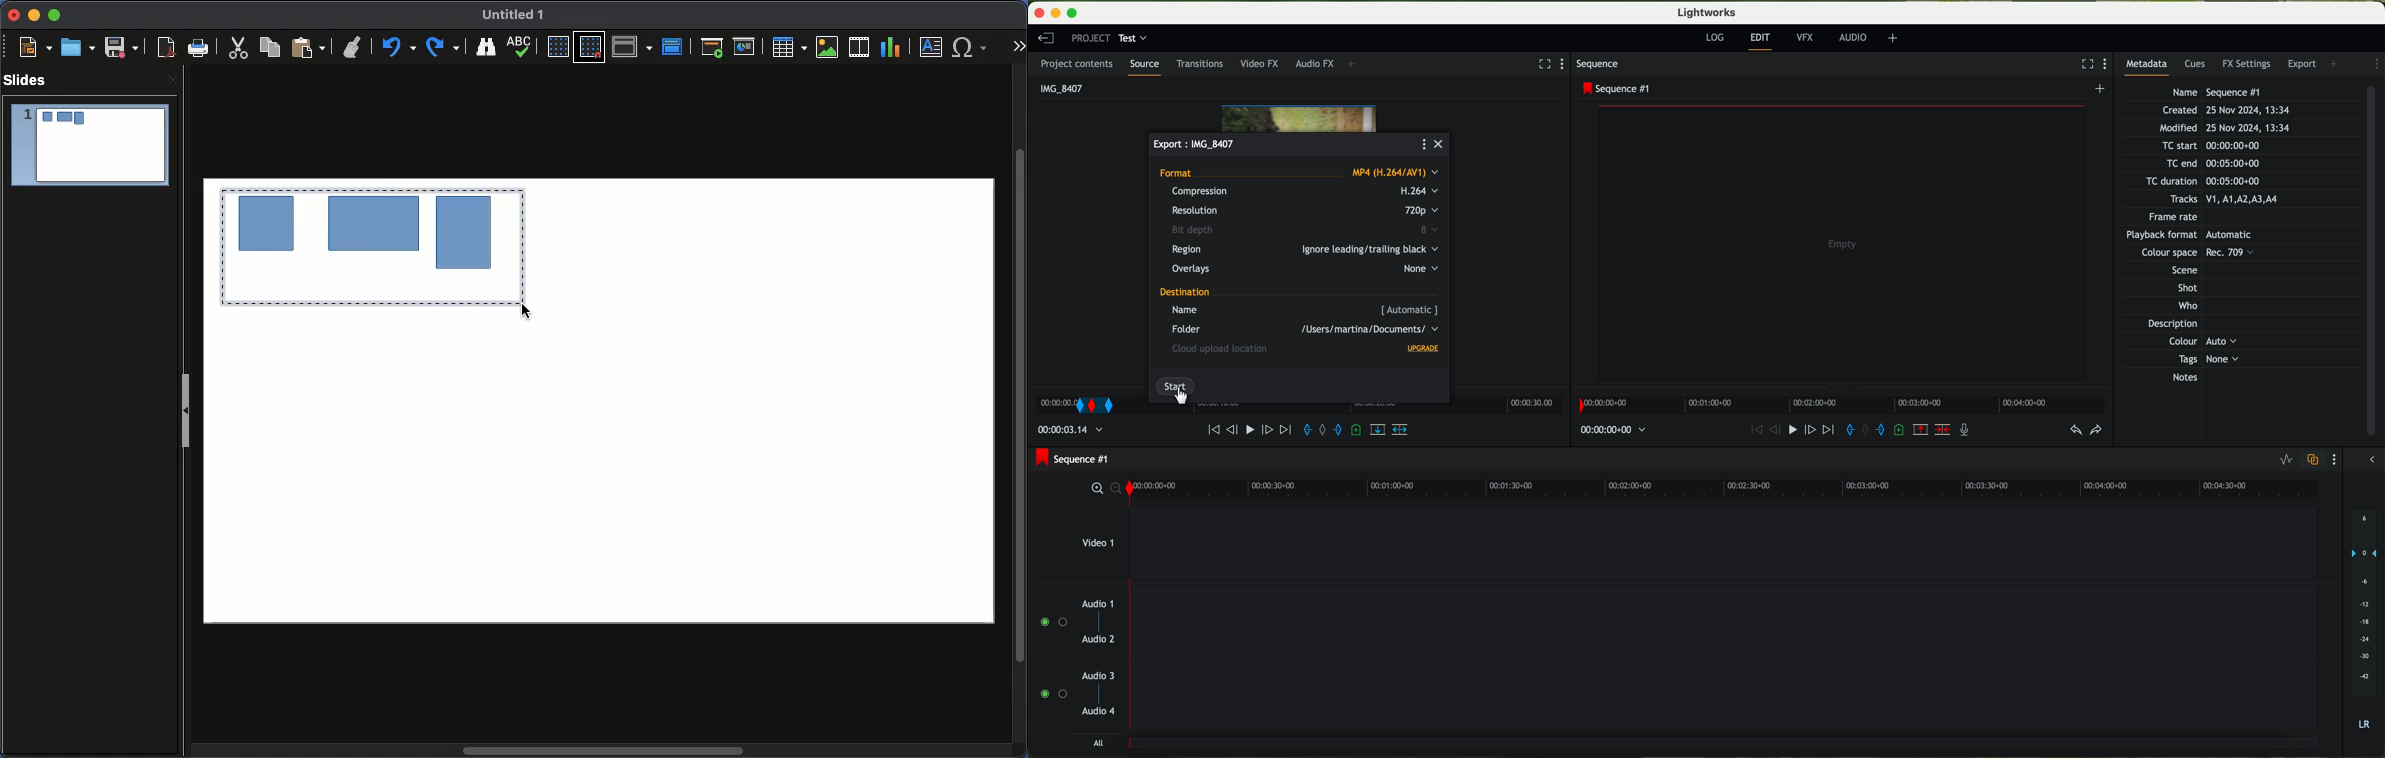 This screenshot has height=784, width=2408. What do you see at coordinates (1099, 640) in the screenshot?
I see `audio 2` at bounding box center [1099, 640].